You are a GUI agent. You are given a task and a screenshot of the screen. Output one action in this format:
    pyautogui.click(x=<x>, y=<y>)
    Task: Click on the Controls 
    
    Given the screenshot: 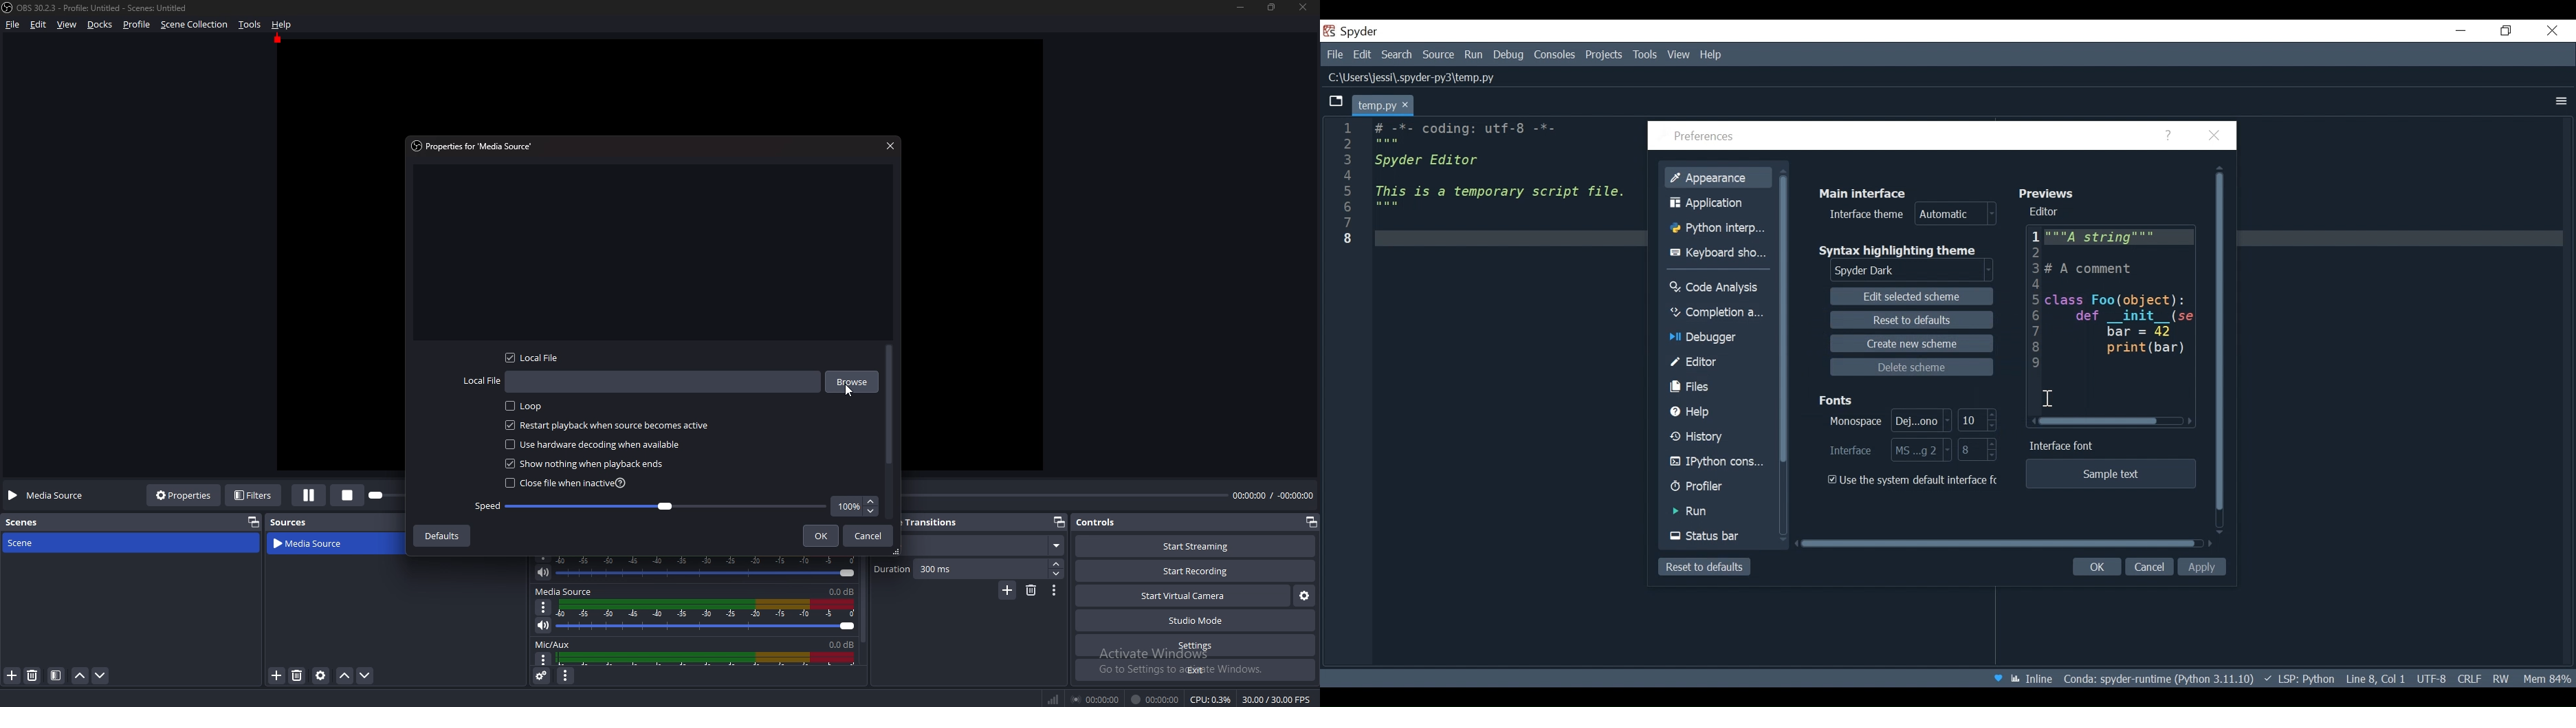 What is the action you would take?
    pyautogui.click(x=1098, y=522)
    